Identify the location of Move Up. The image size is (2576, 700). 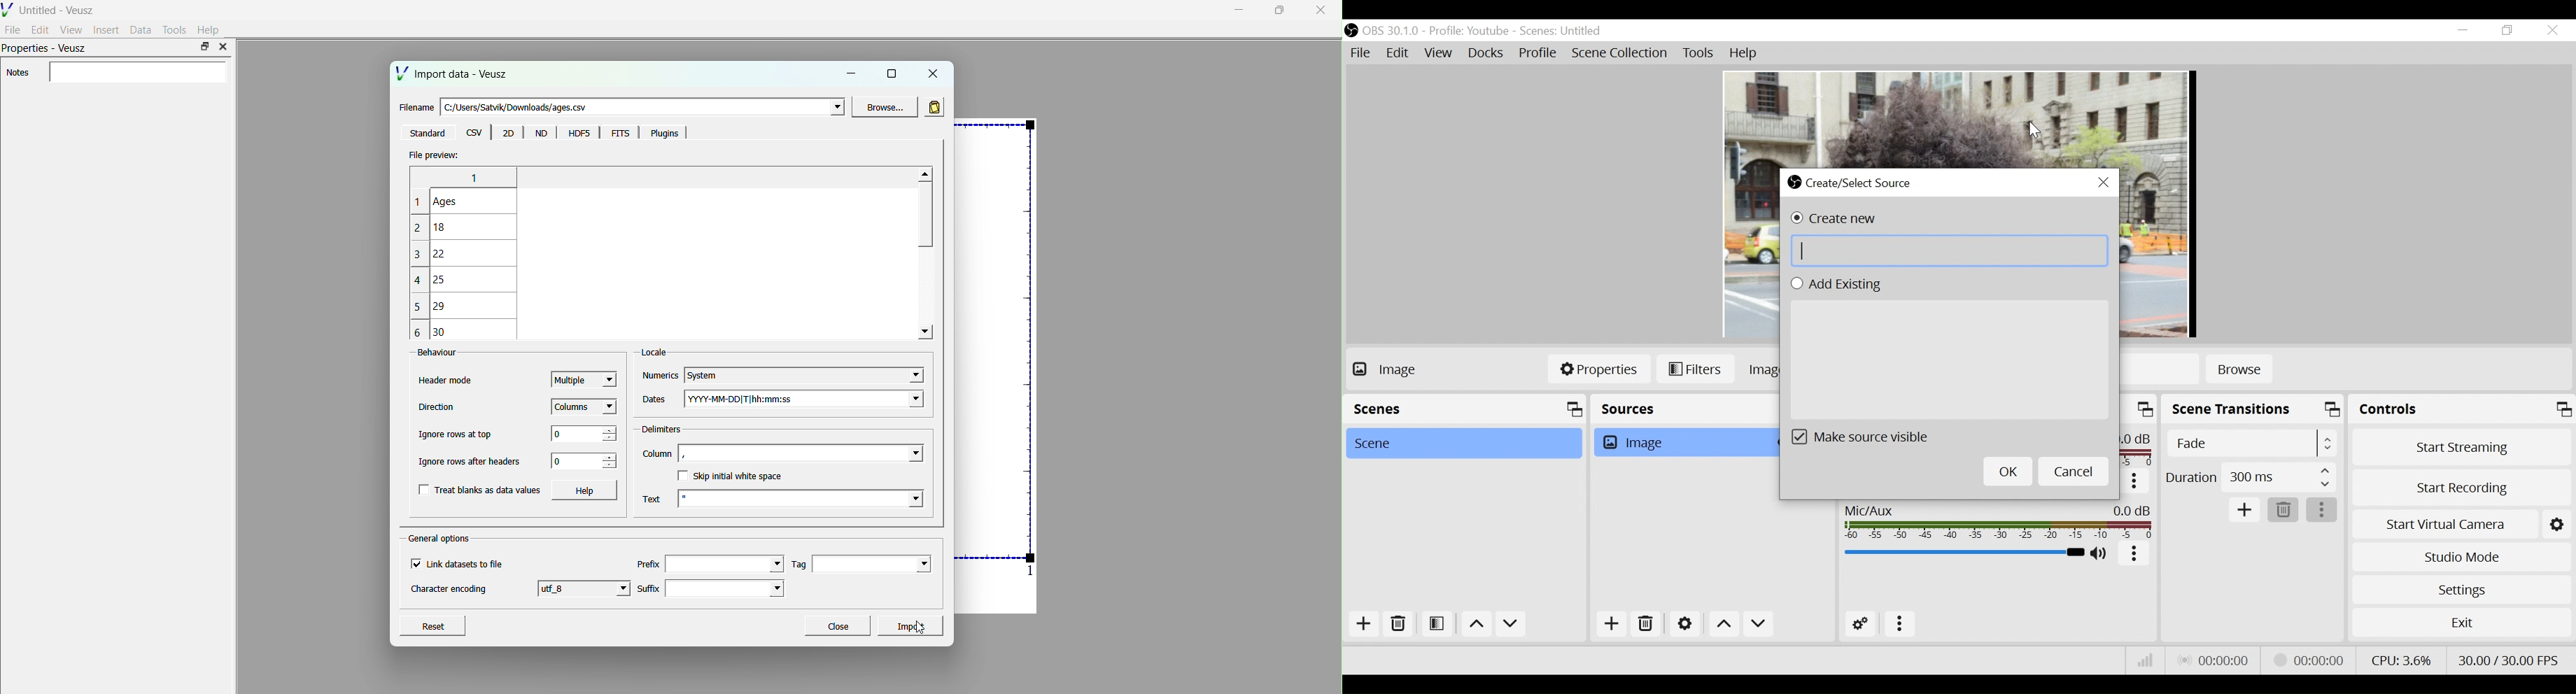
(1723, 623).